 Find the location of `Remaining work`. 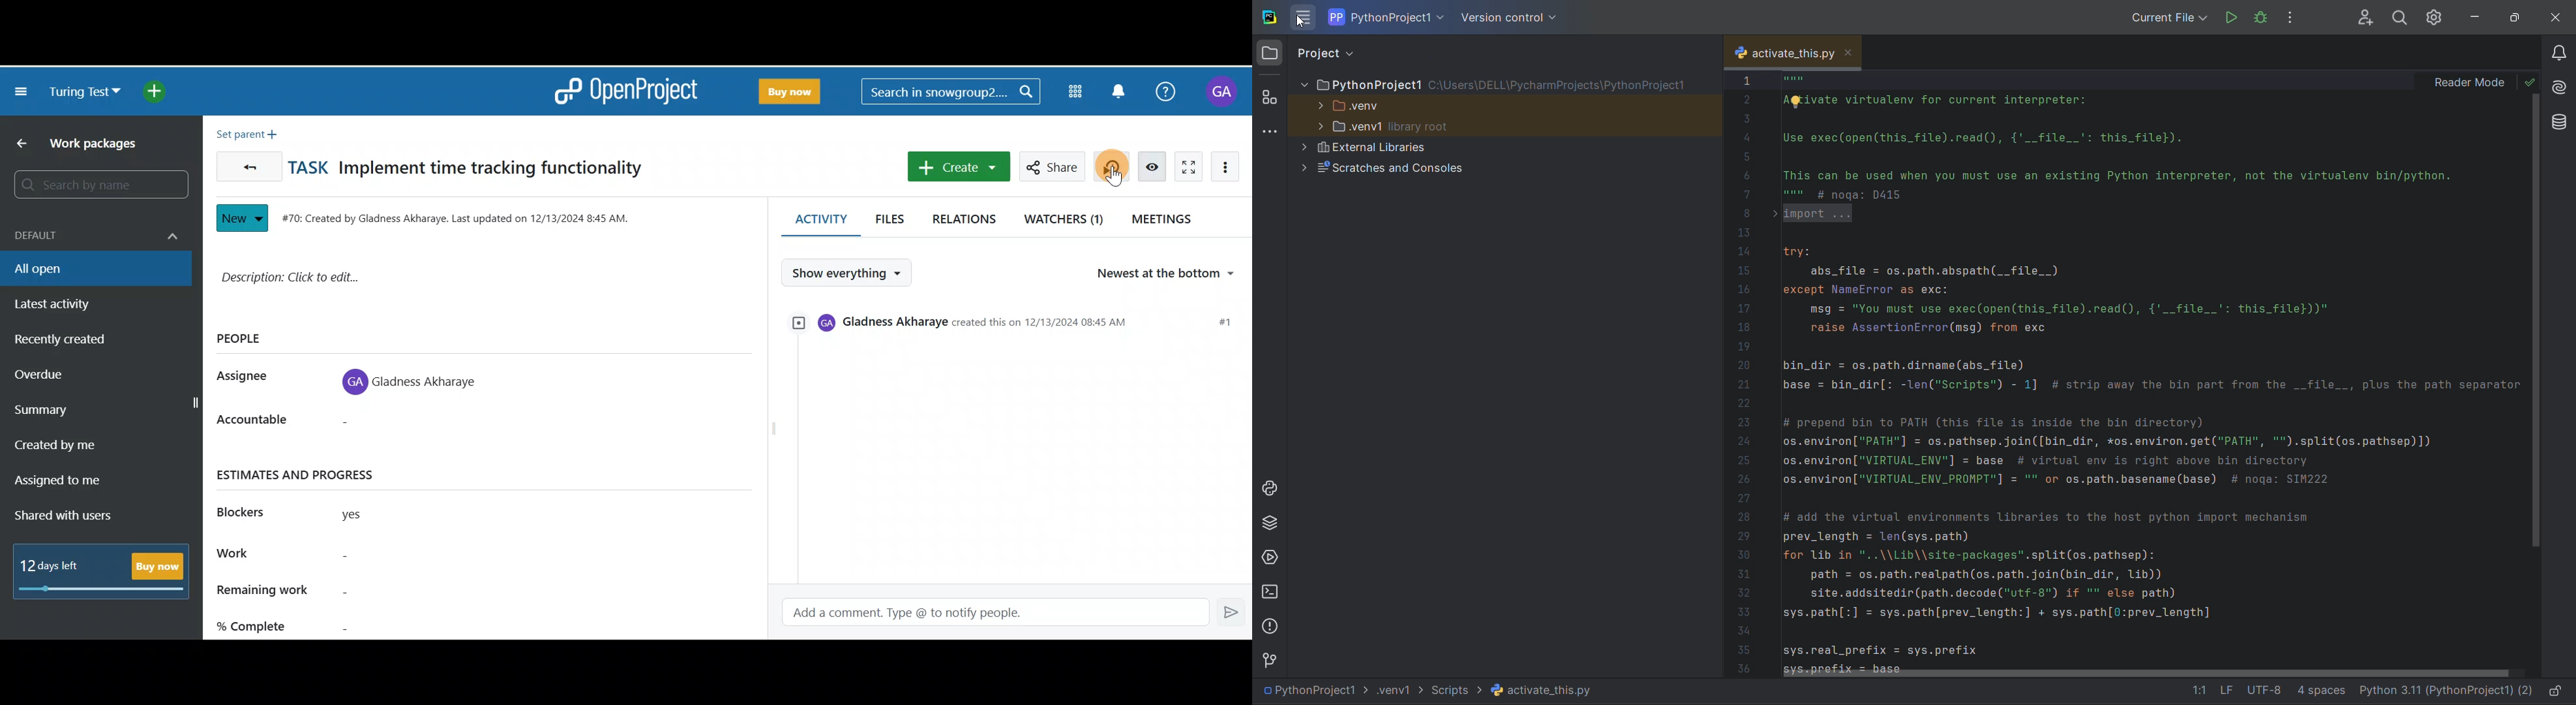

Remaining work is located at coordinates (347, 591).